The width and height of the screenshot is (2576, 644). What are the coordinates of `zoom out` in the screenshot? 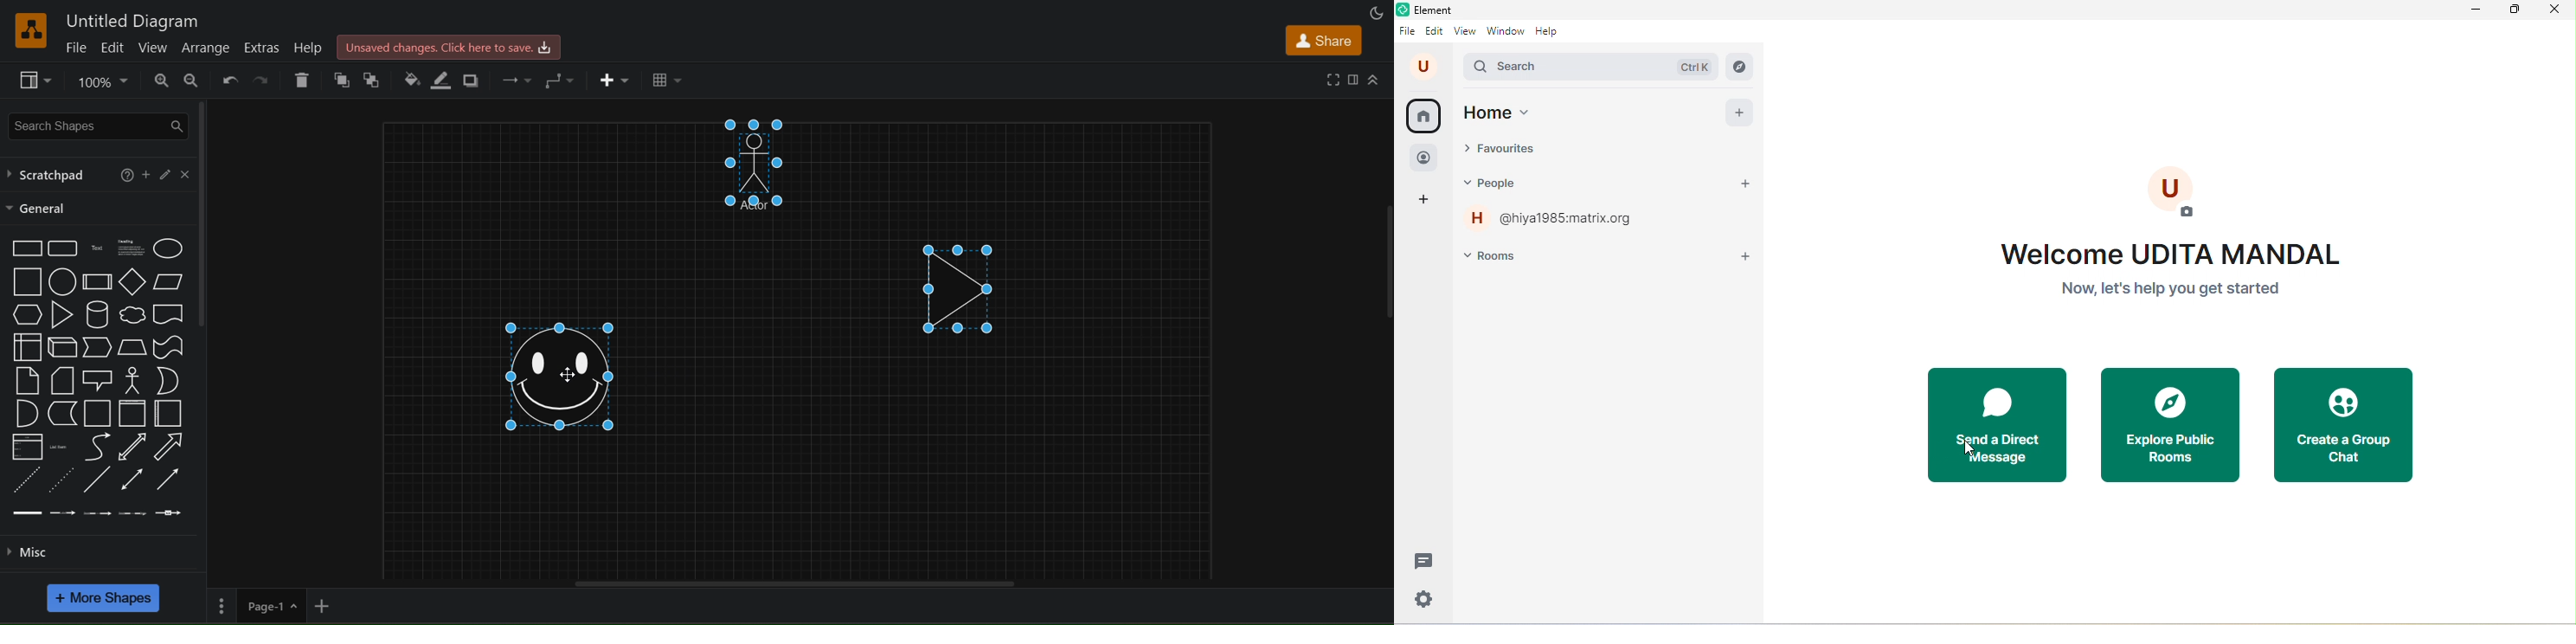 It's located at (193, 82).